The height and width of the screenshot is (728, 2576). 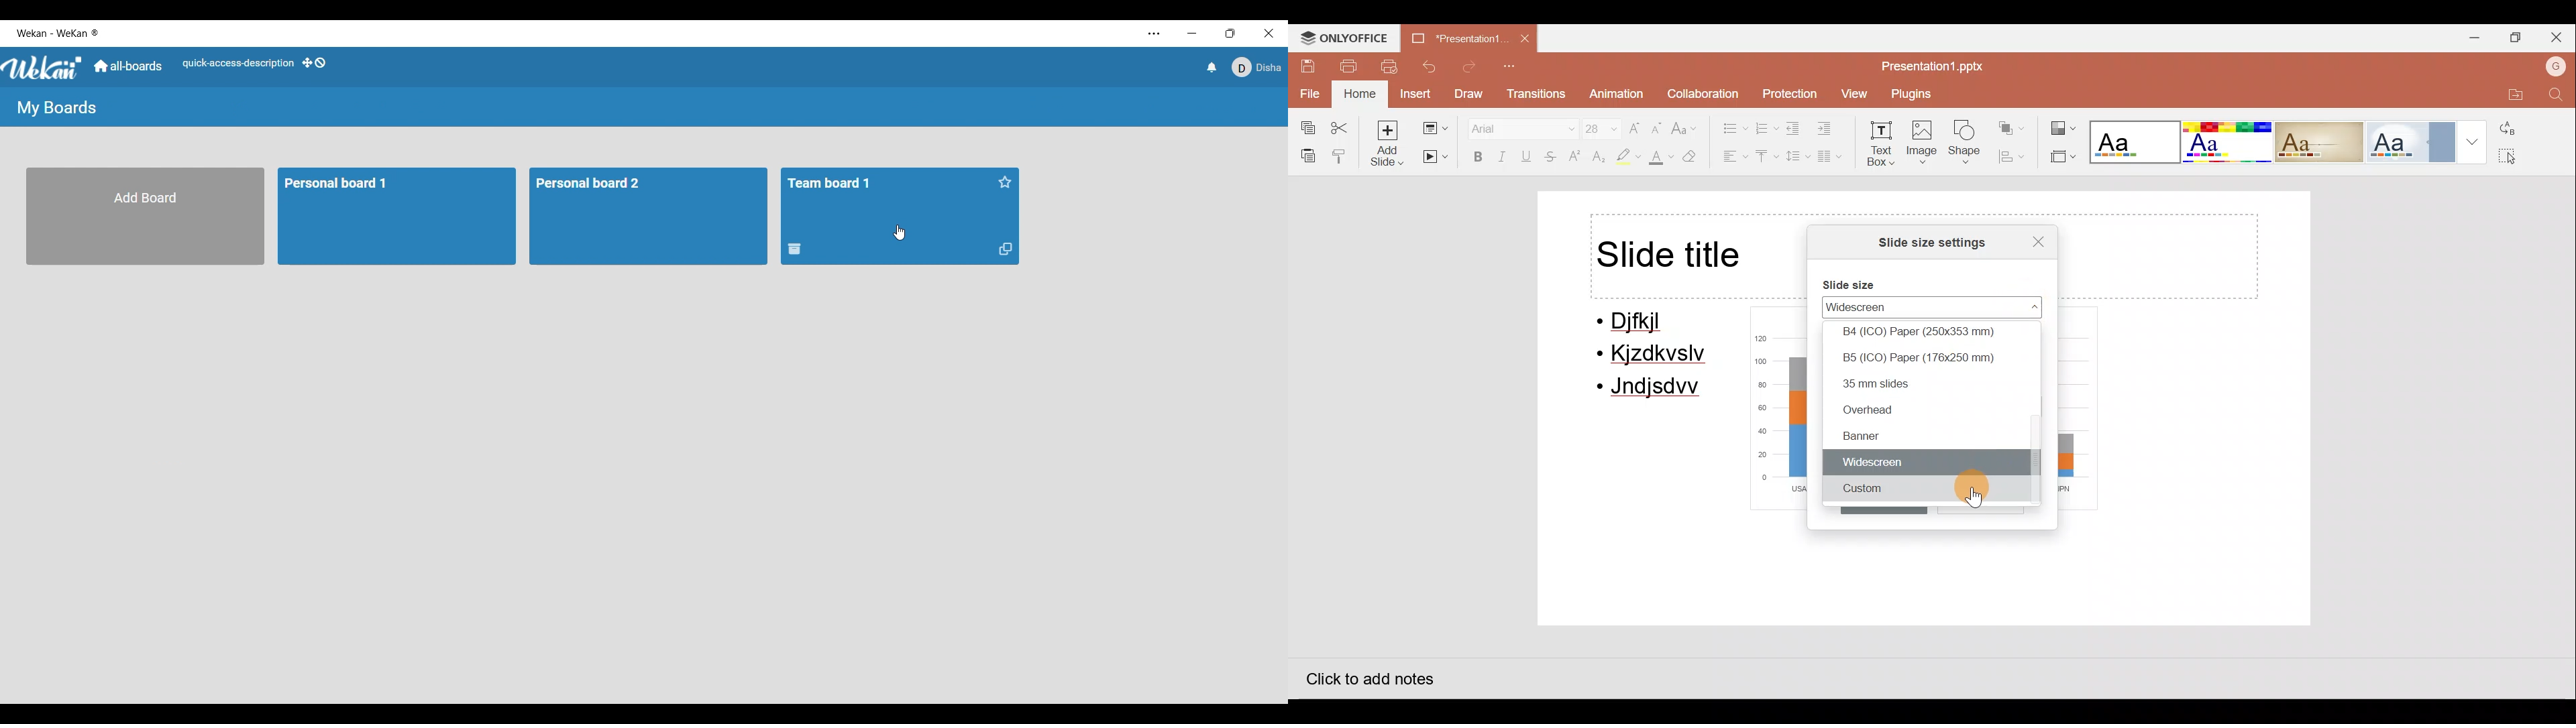 I want to click on Vertical align, so click(x=1766, y=158).